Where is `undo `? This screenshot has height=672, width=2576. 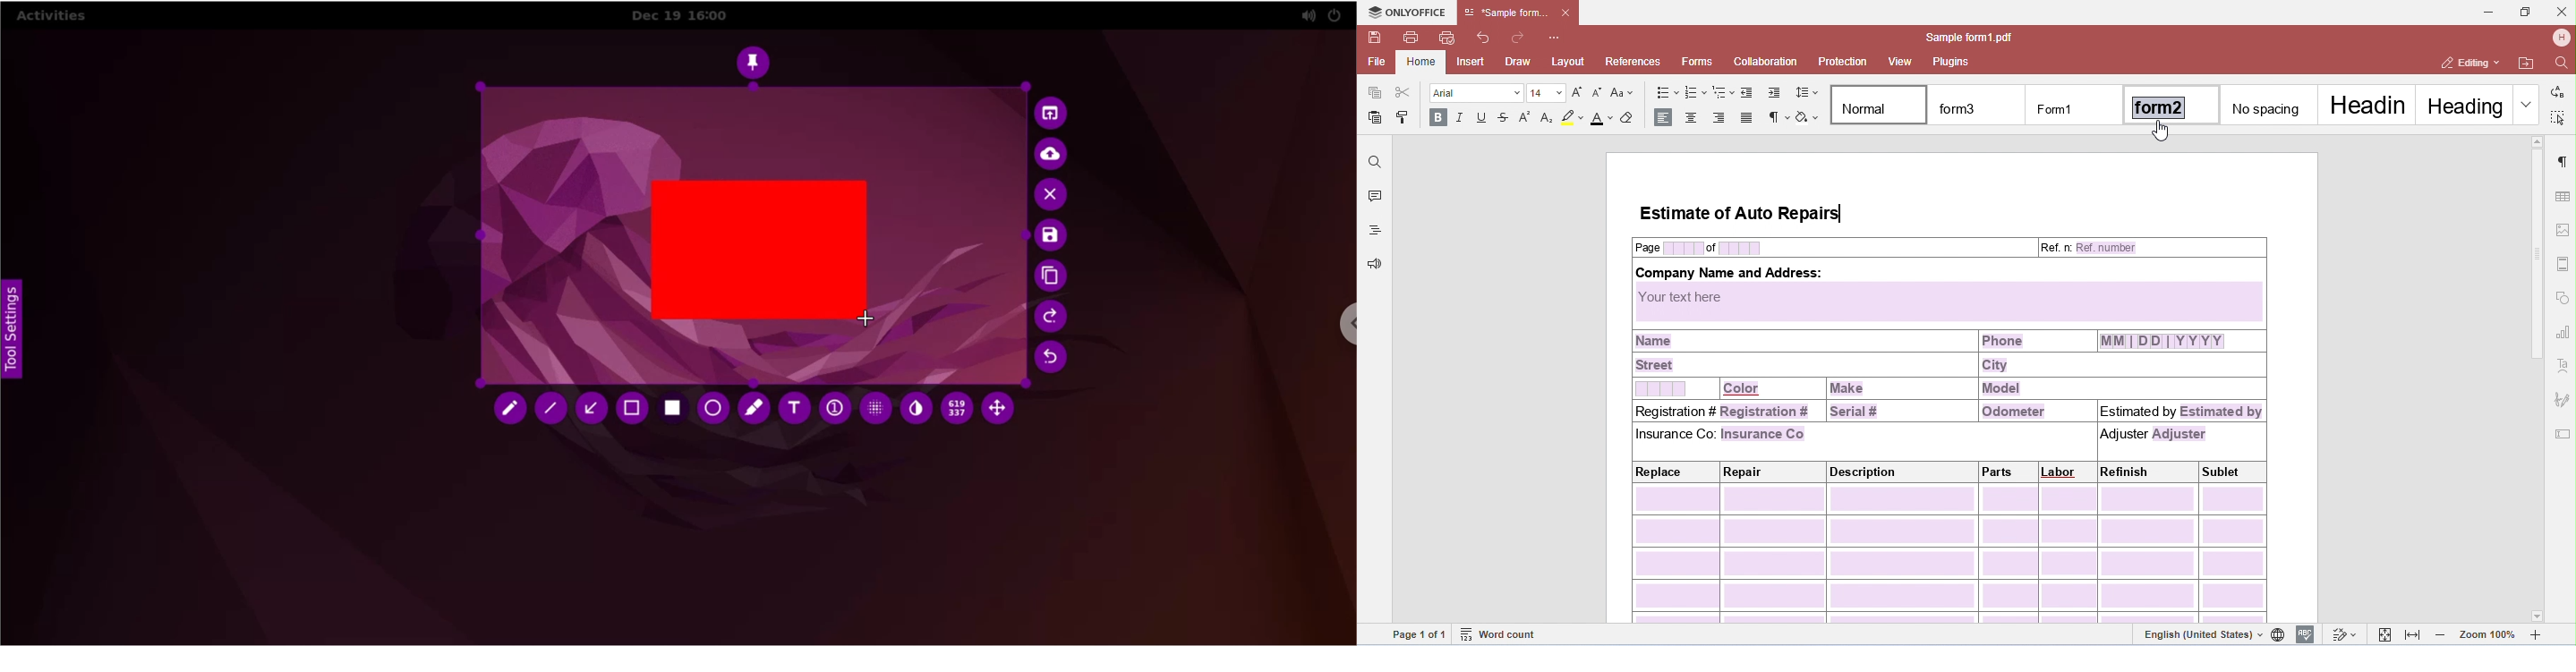 undo  is located at coordinates (1051, 360).